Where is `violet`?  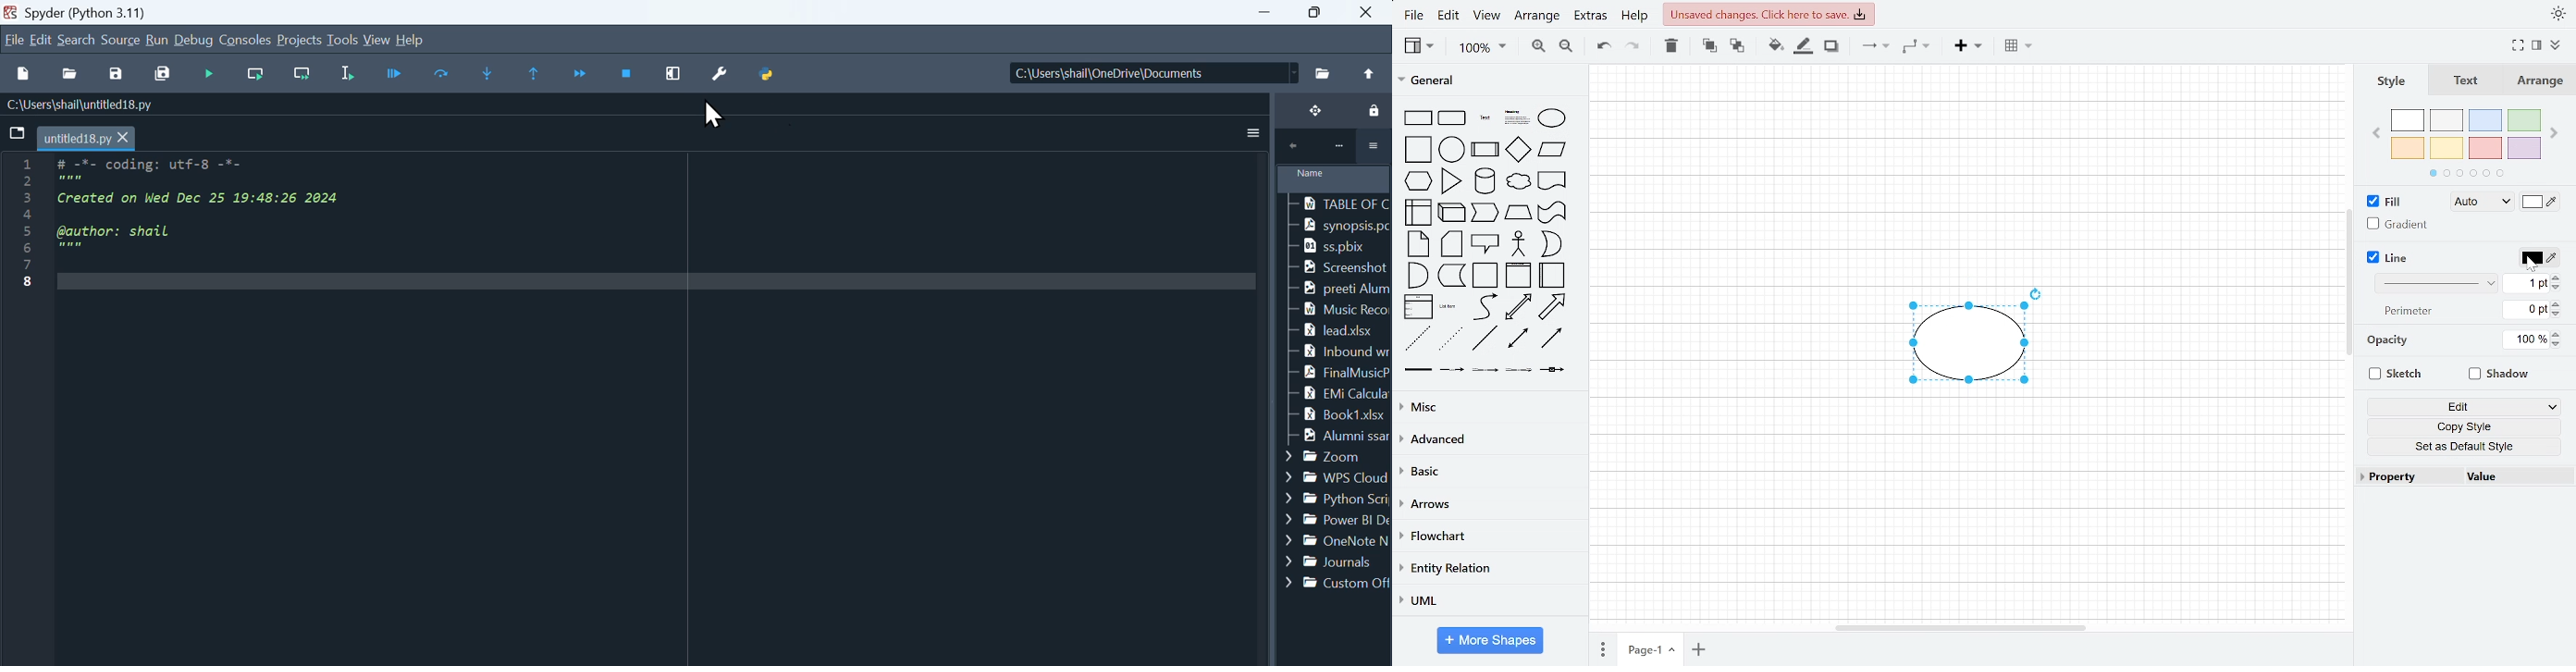
violet is located at coordinates (2522, 148).